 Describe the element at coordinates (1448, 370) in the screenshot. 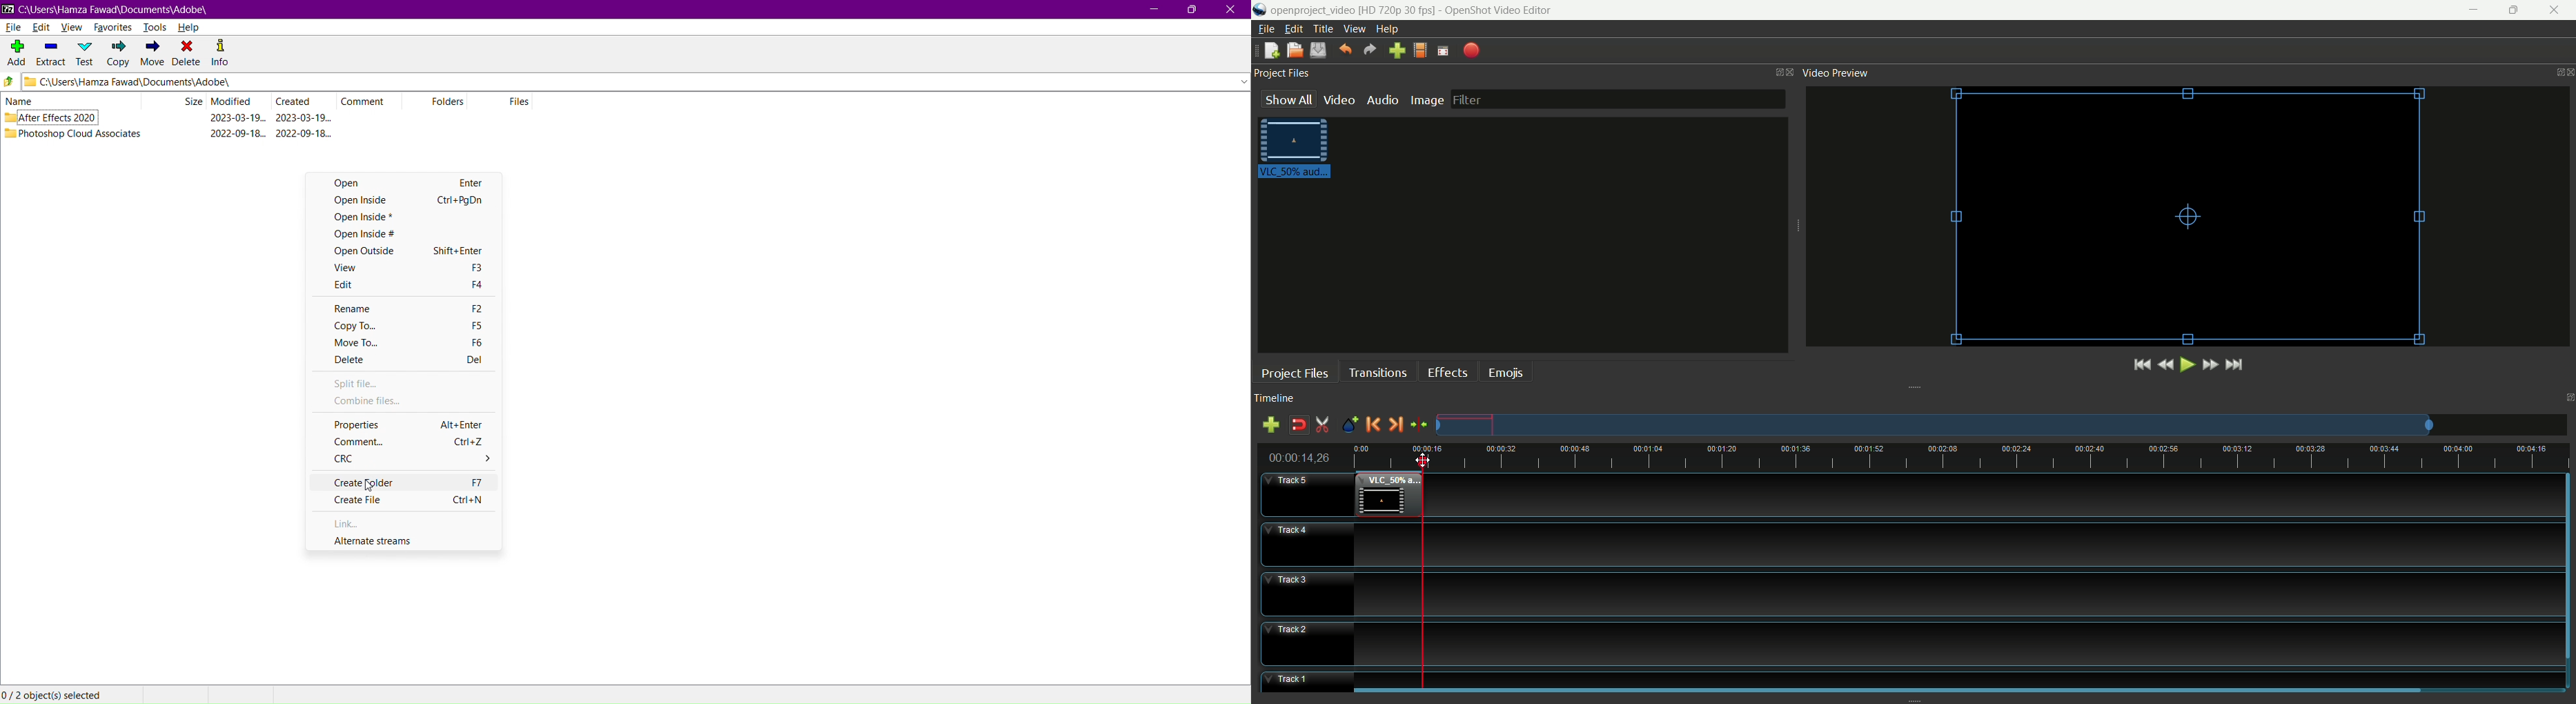

I see `effects` at that location.